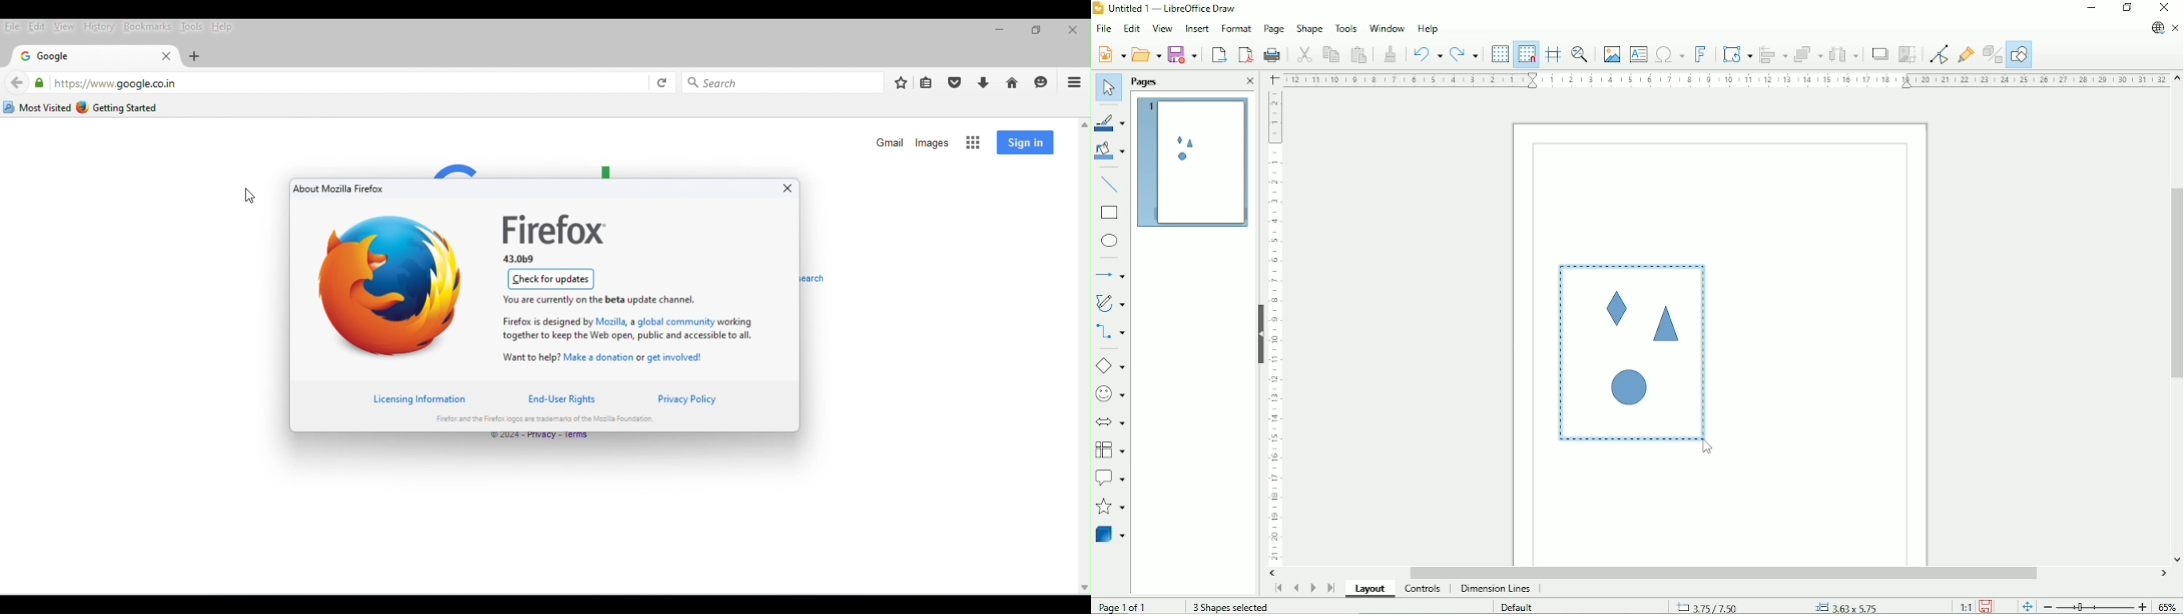 The height and width of the screenshot is (616, 2184). What do you see at coordinates (2168, 605) in the screenshot?
I see `Zoom factor` at bounding box center [2168, 605].